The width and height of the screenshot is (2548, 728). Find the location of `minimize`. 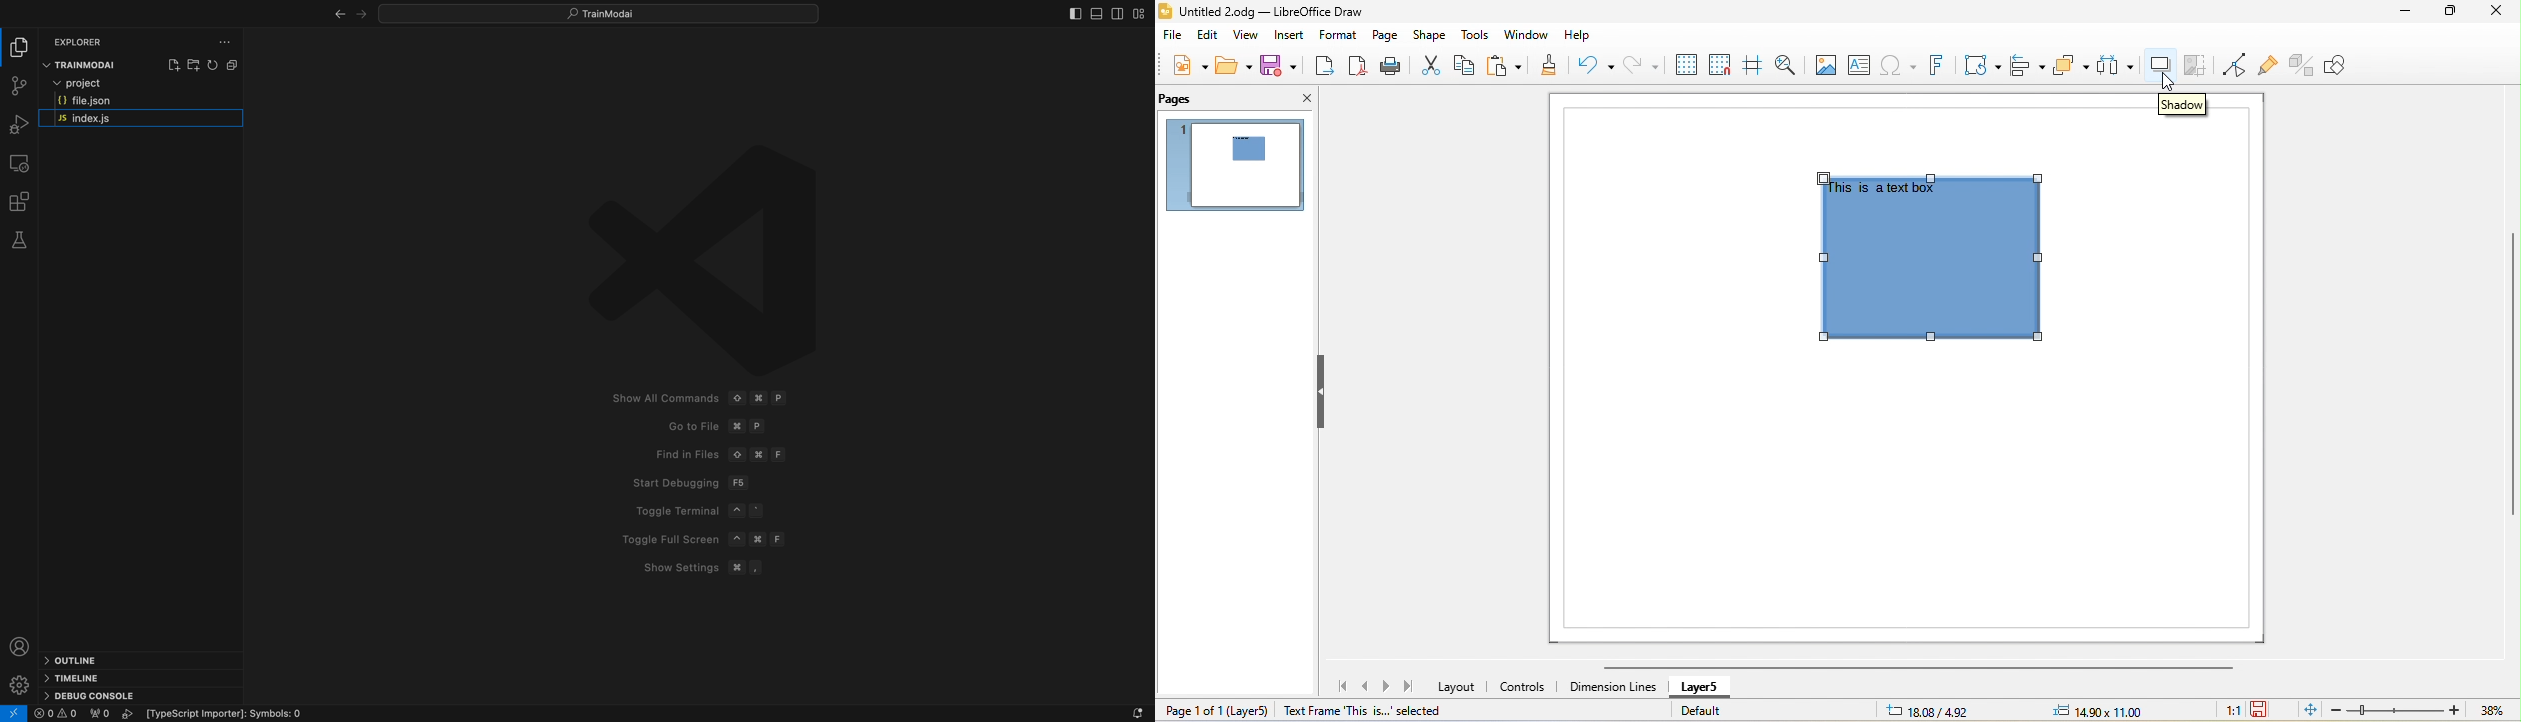

minimize is located at coordinates (2412, 12).